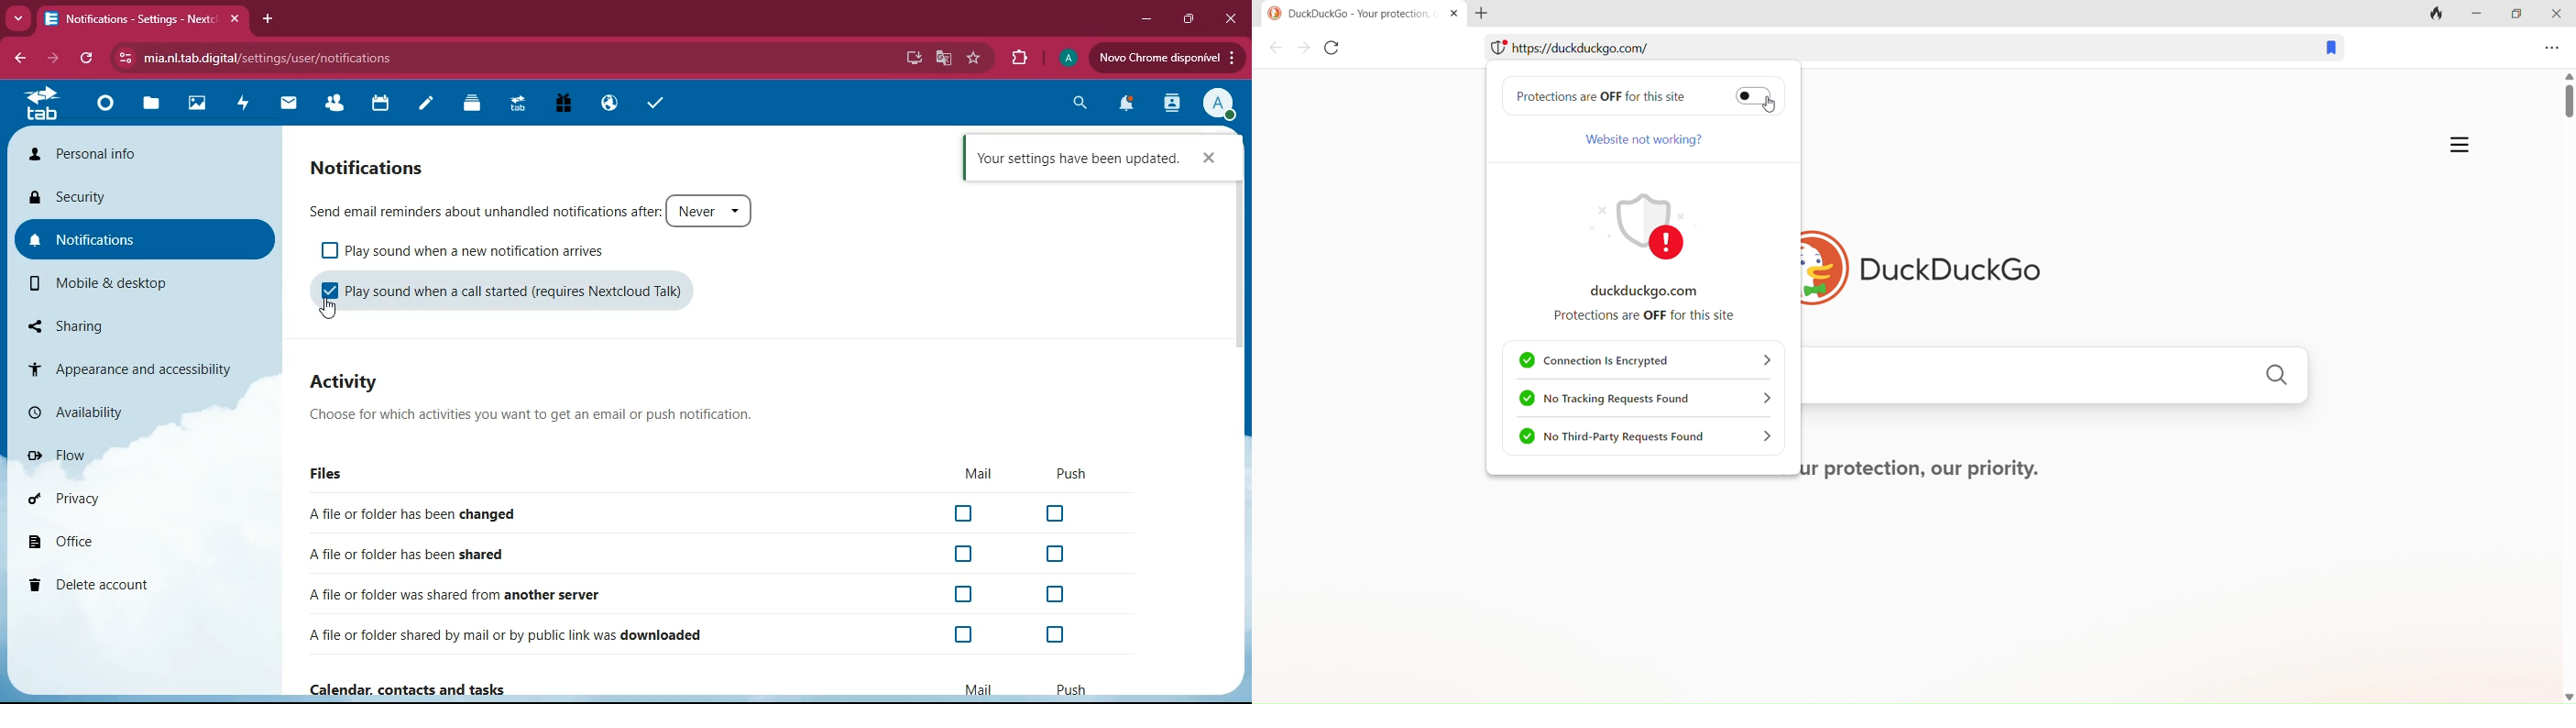 This screenshot has width=2576, height=728. Describe the element at coordinates (966, 515) in the screenshot. I see `off` at that location.